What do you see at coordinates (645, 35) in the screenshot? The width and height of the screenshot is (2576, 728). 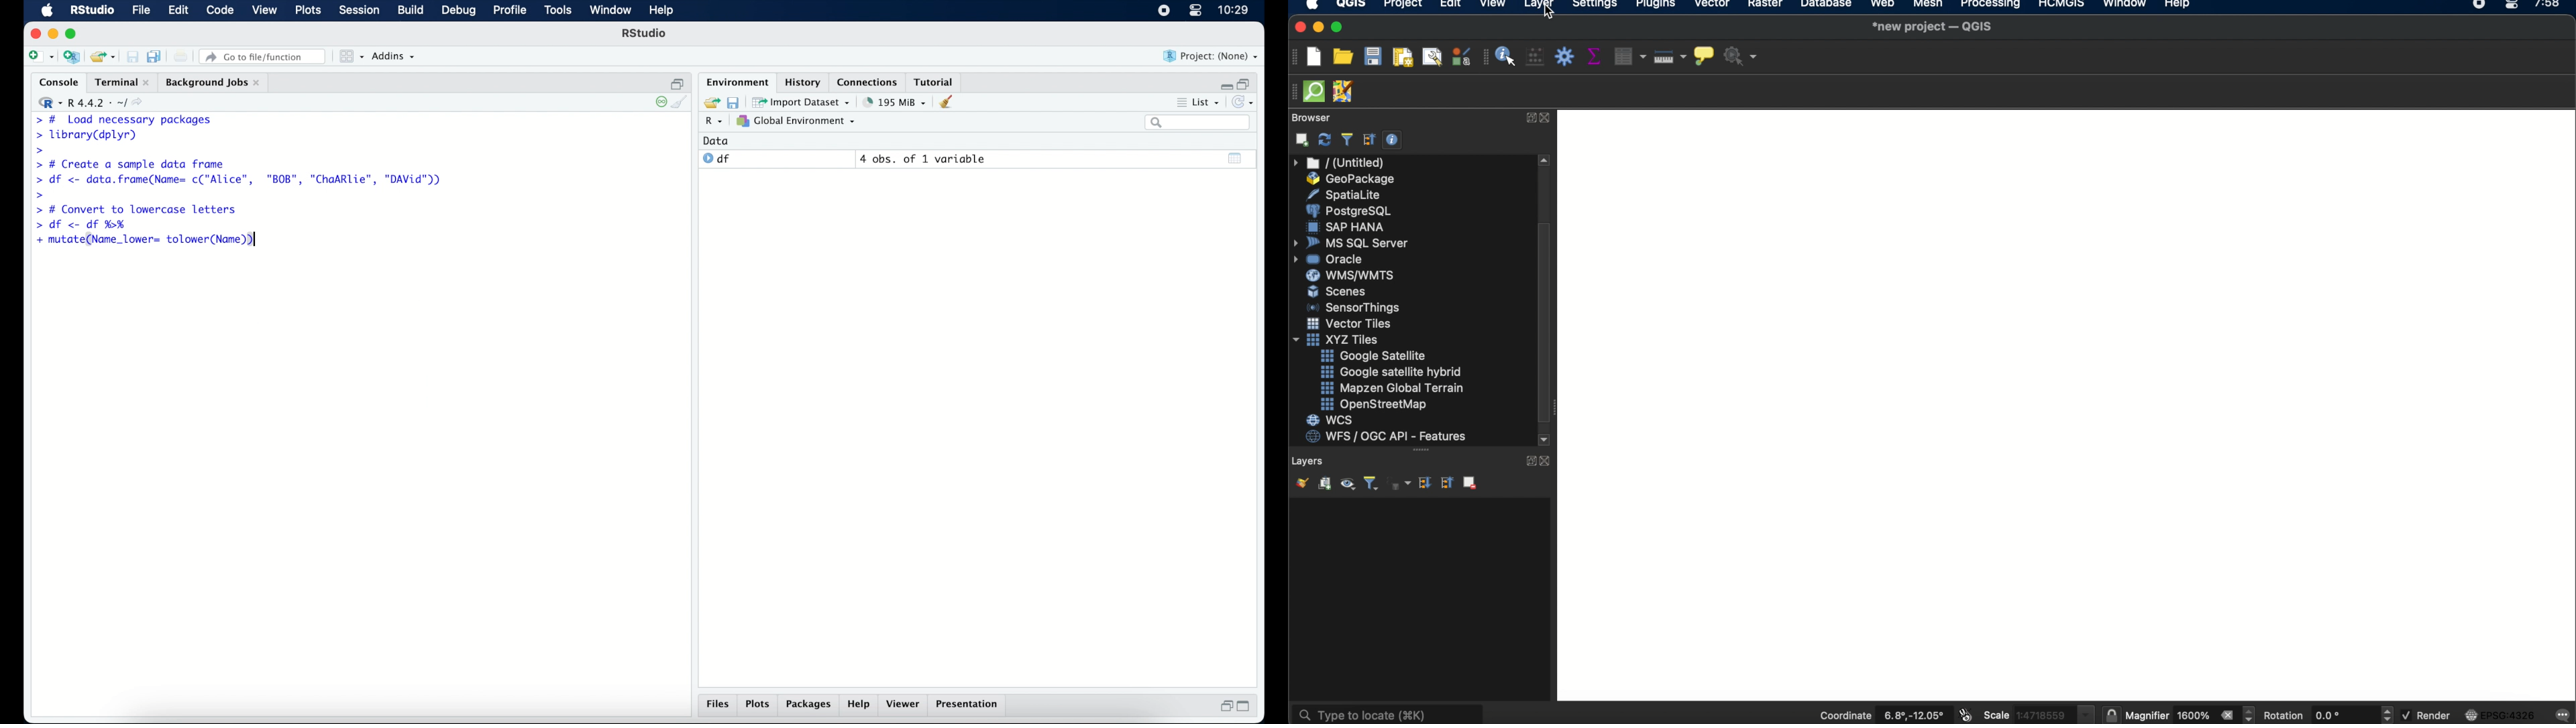 I see `R Studio` at bounding box center [645, 35].